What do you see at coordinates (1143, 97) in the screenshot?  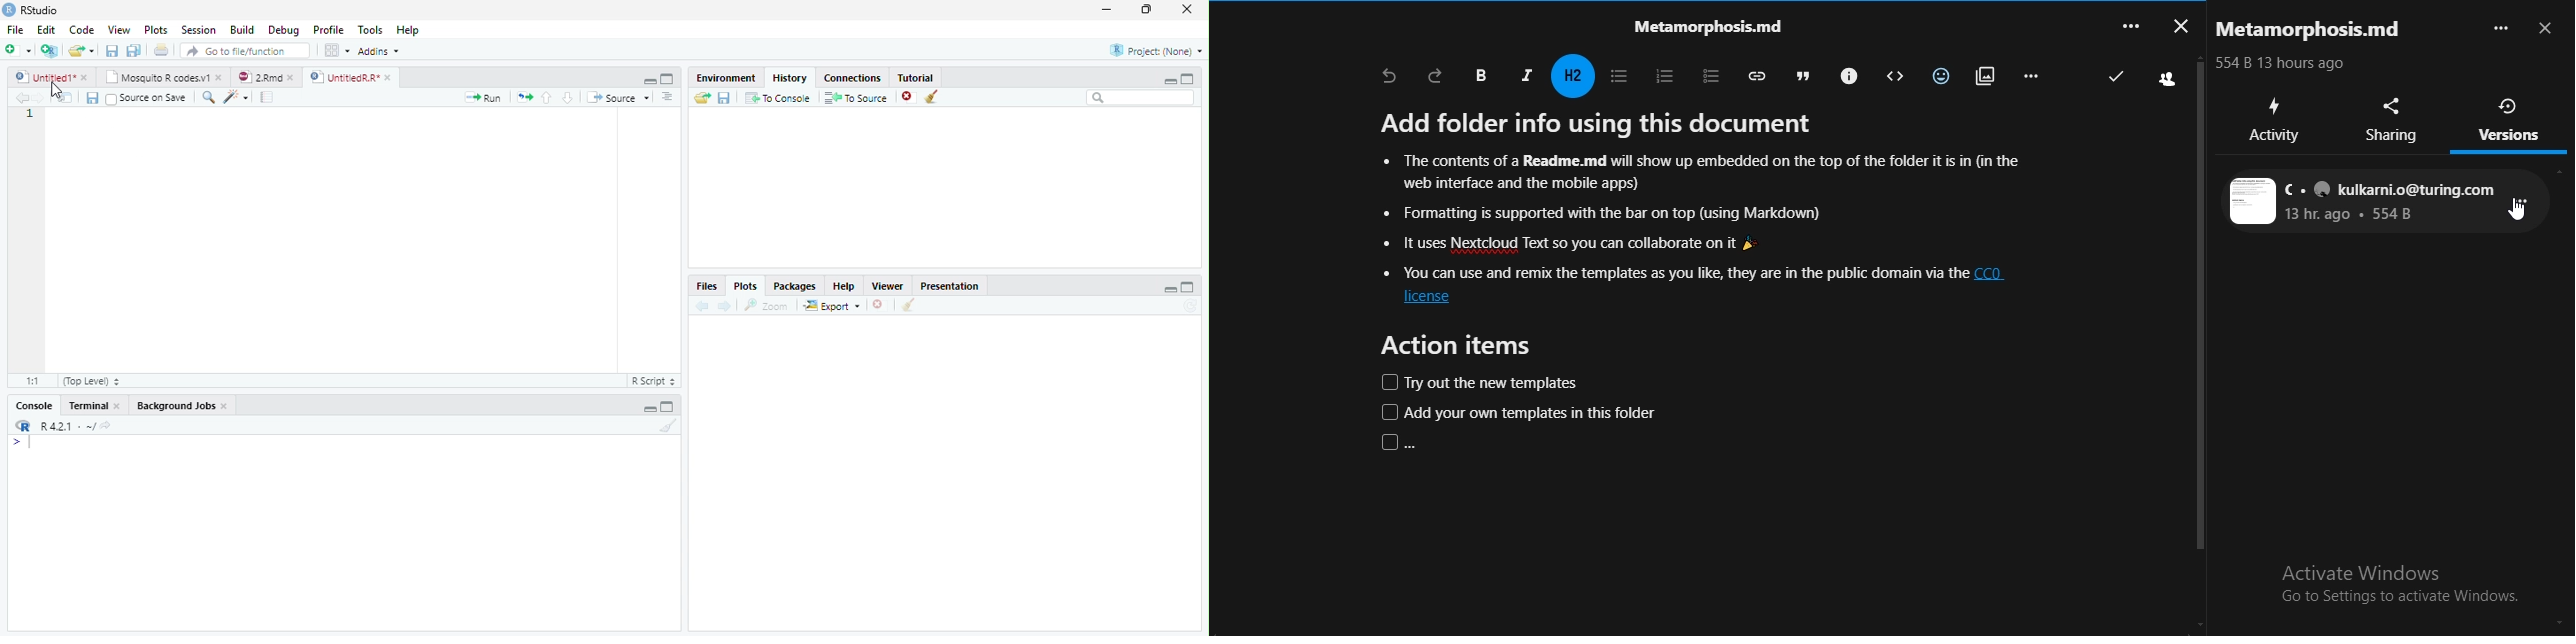 I see `Search bar` at bounding box center [1143, 97].